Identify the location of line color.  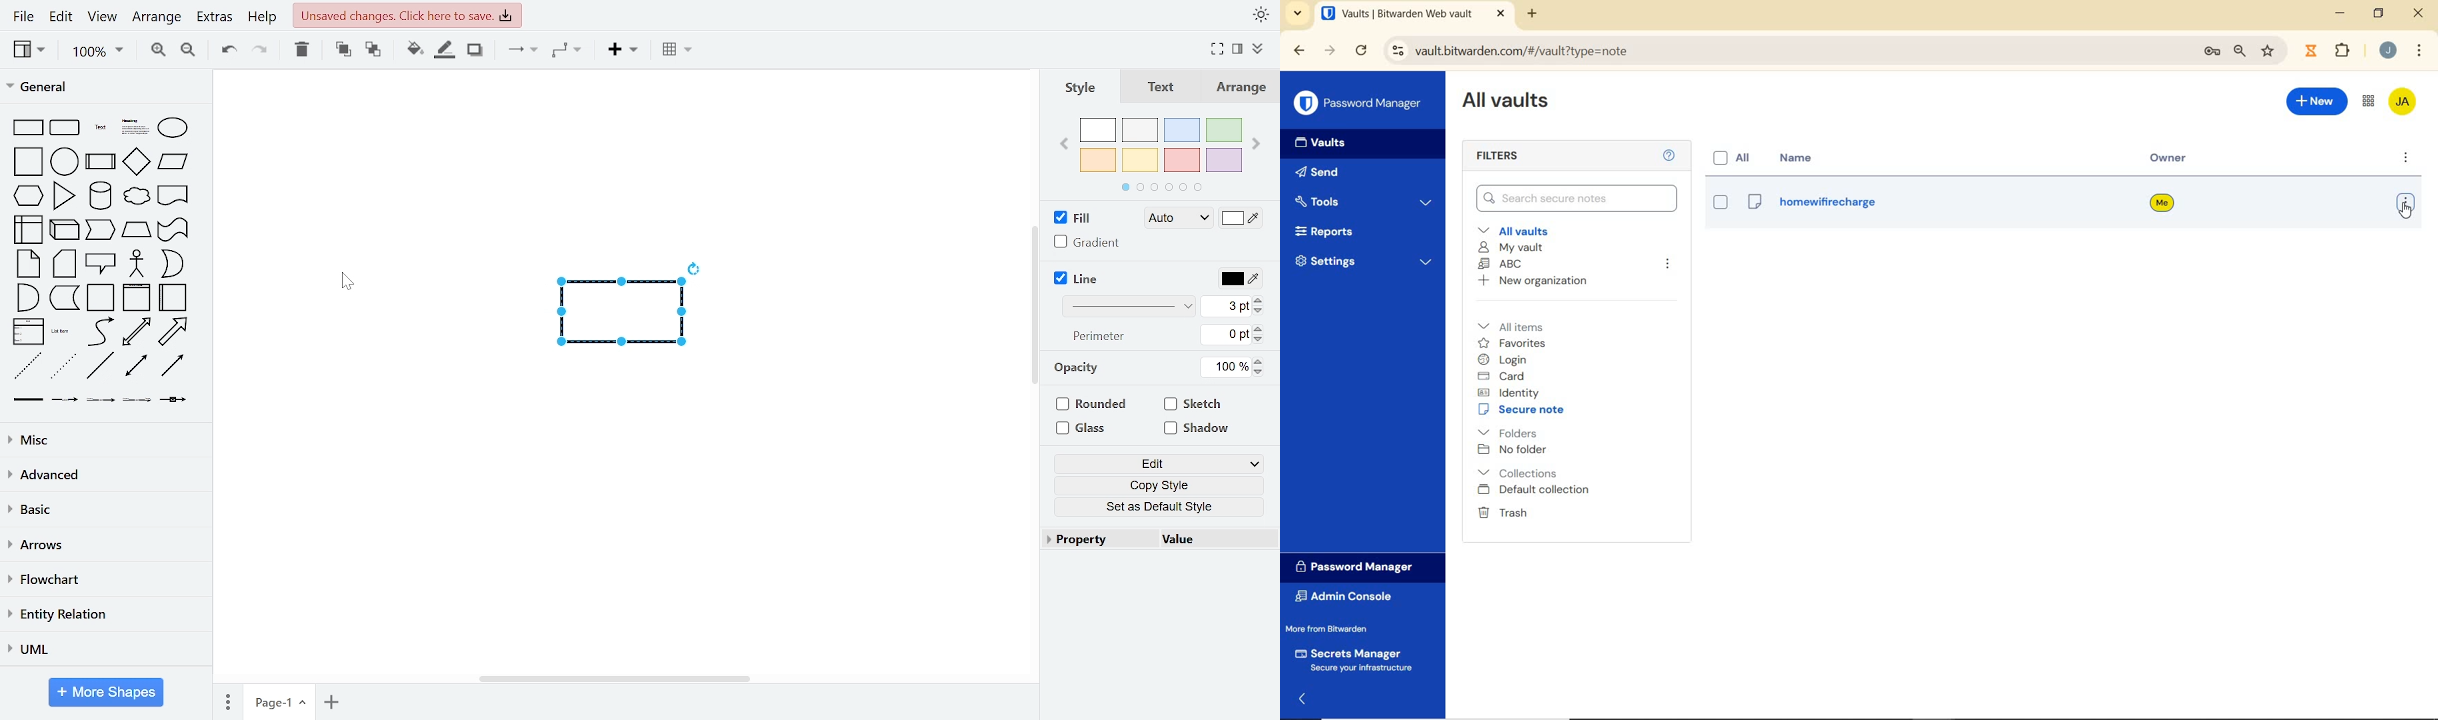
(1237, 280).